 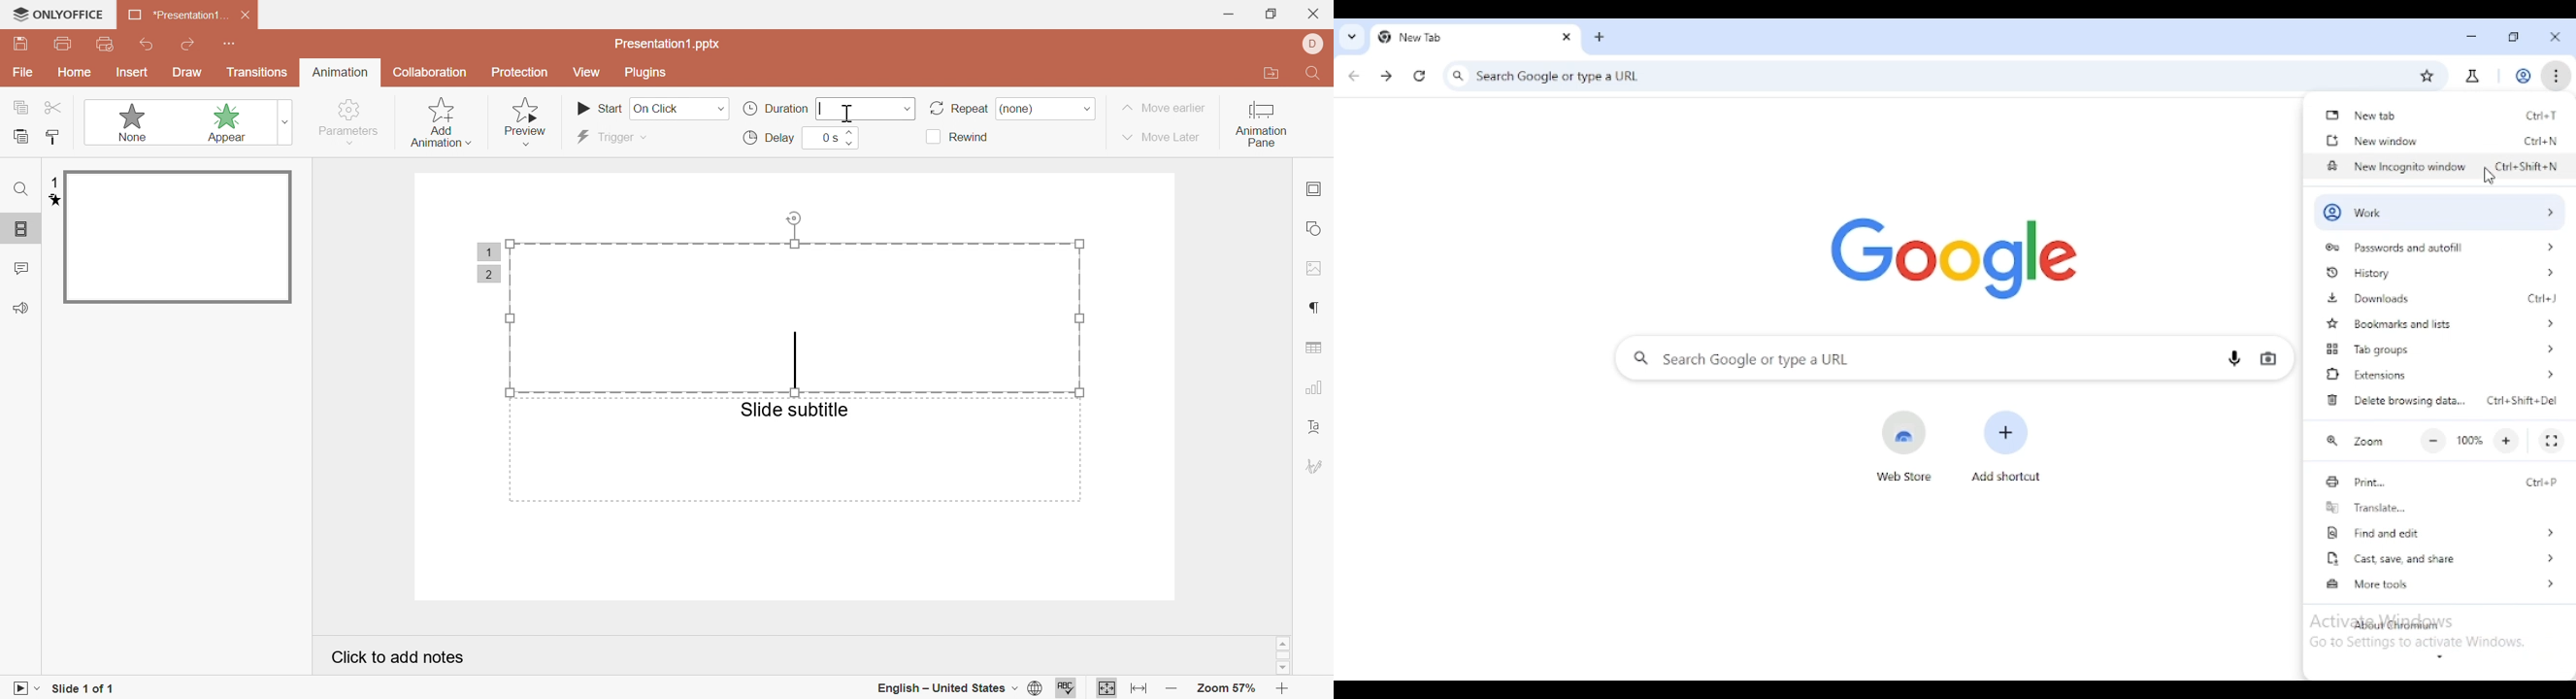 What do you see at coordinates (177, 238) in the screenshot?
I see `slide` at bounding box center [177, 238].